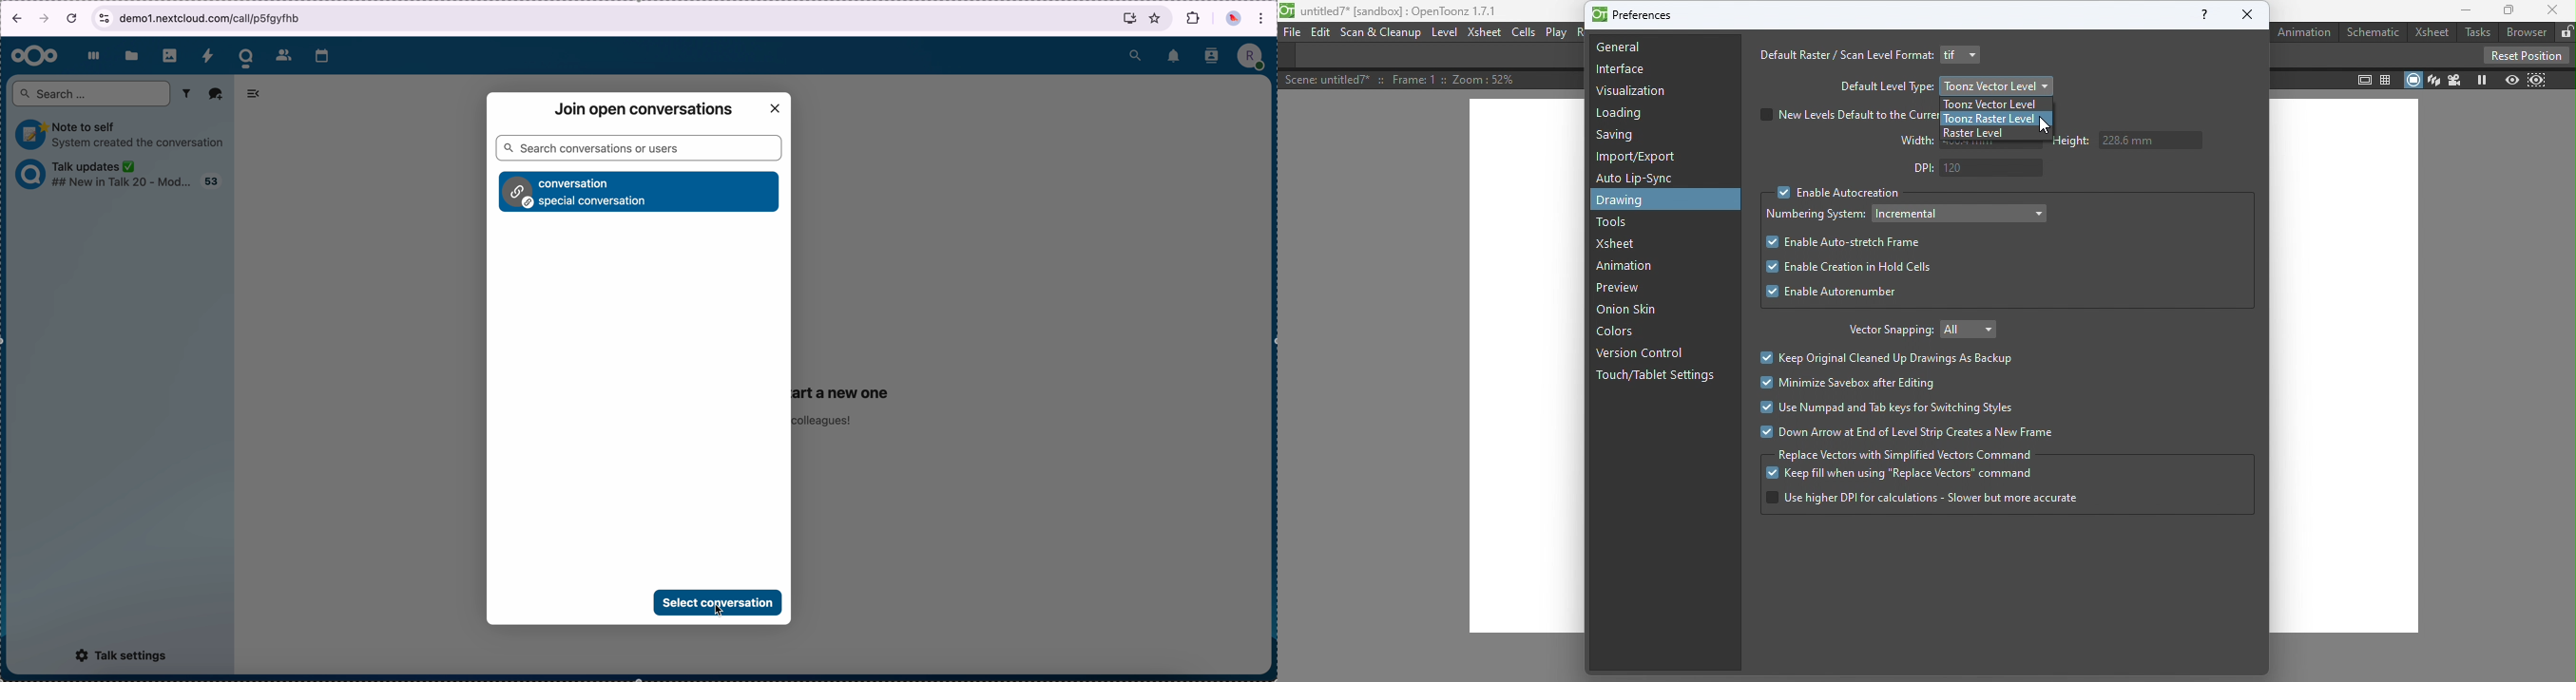 The height and width of the screenshot is (700, 2576). What do you see at coordinates (636, 149) in the screenshot?
I see `search bar` at bounding box center [636, 149].